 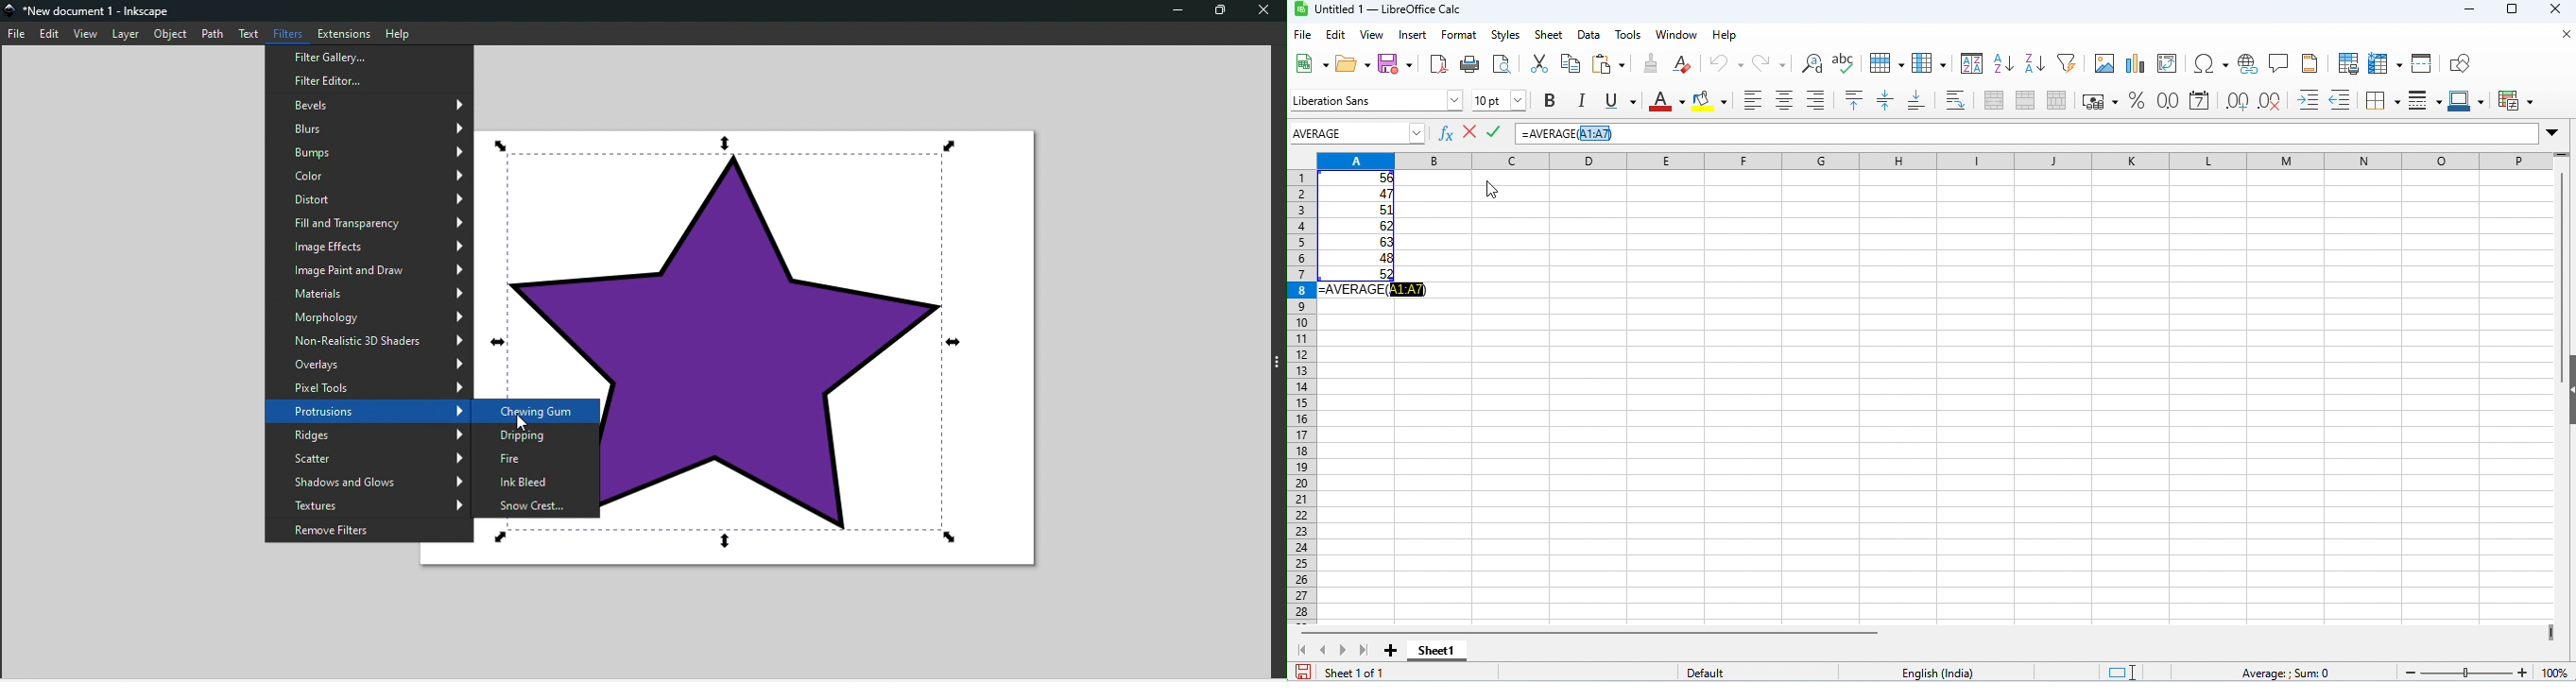 What do you see at coordinates (369, 152) in the screenshot?
I see `Bumps` at bounding box center [369, 152].